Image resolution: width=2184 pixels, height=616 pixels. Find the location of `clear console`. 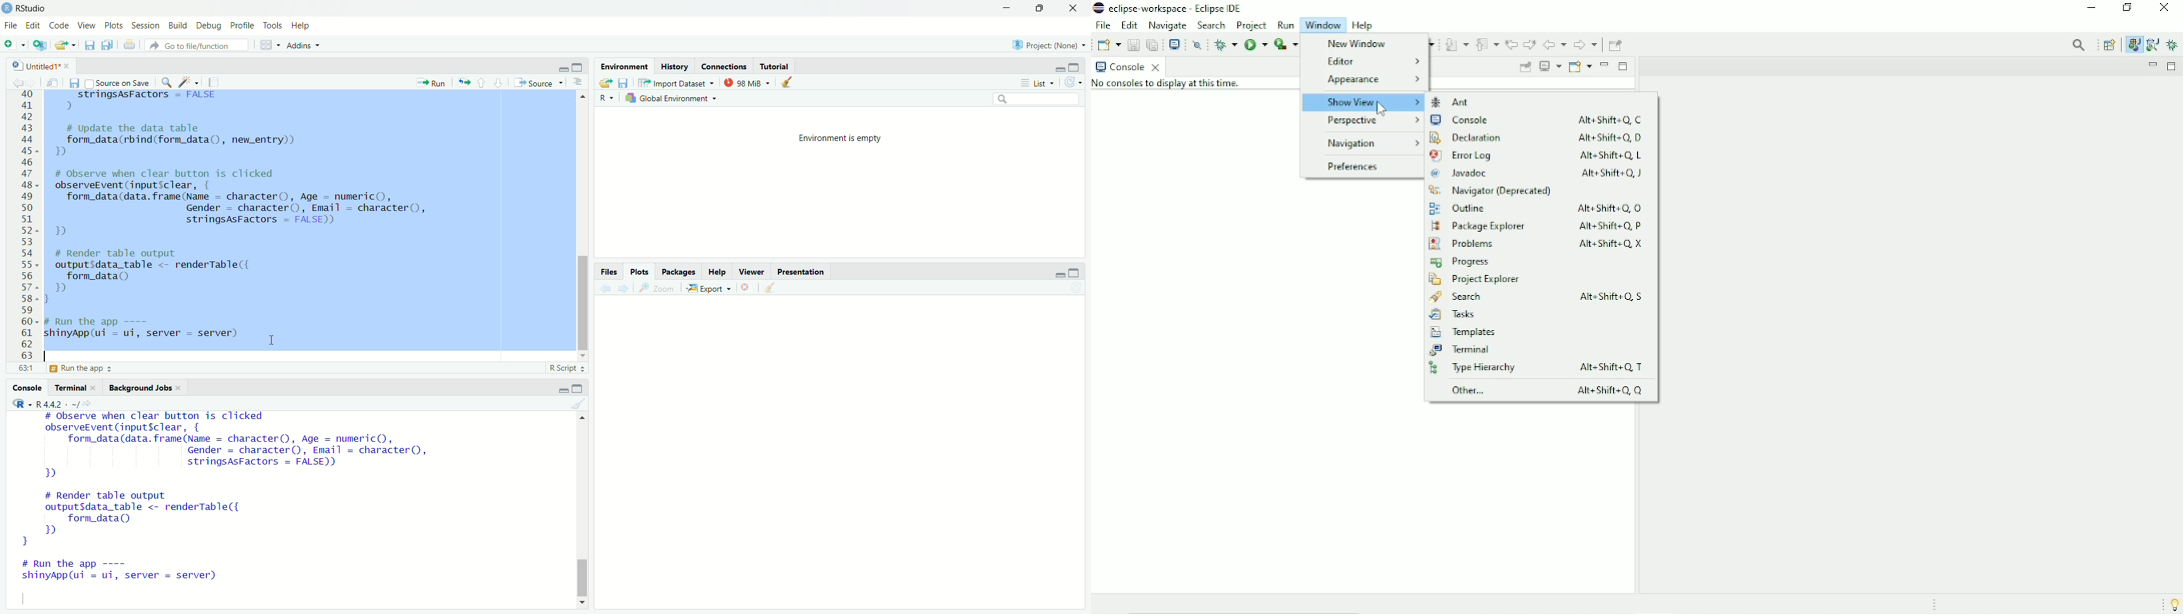

clear console is located at coordinates (581, 403).